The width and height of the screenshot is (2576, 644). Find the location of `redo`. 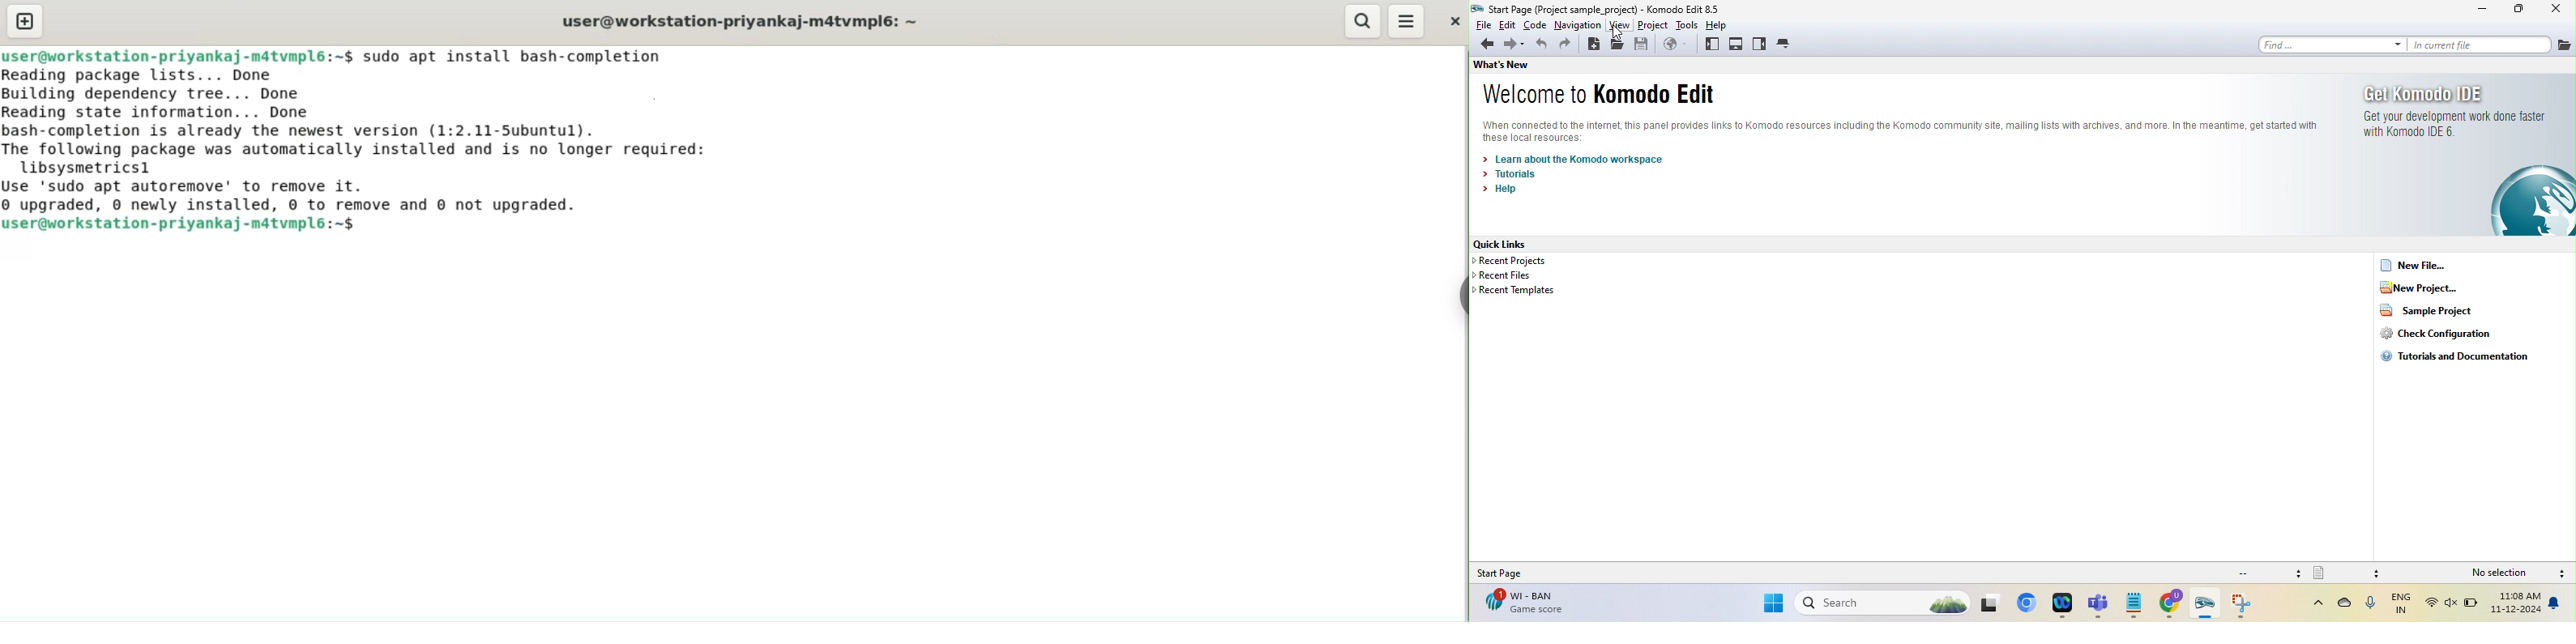

redo is located at coordinates (1566, 47).